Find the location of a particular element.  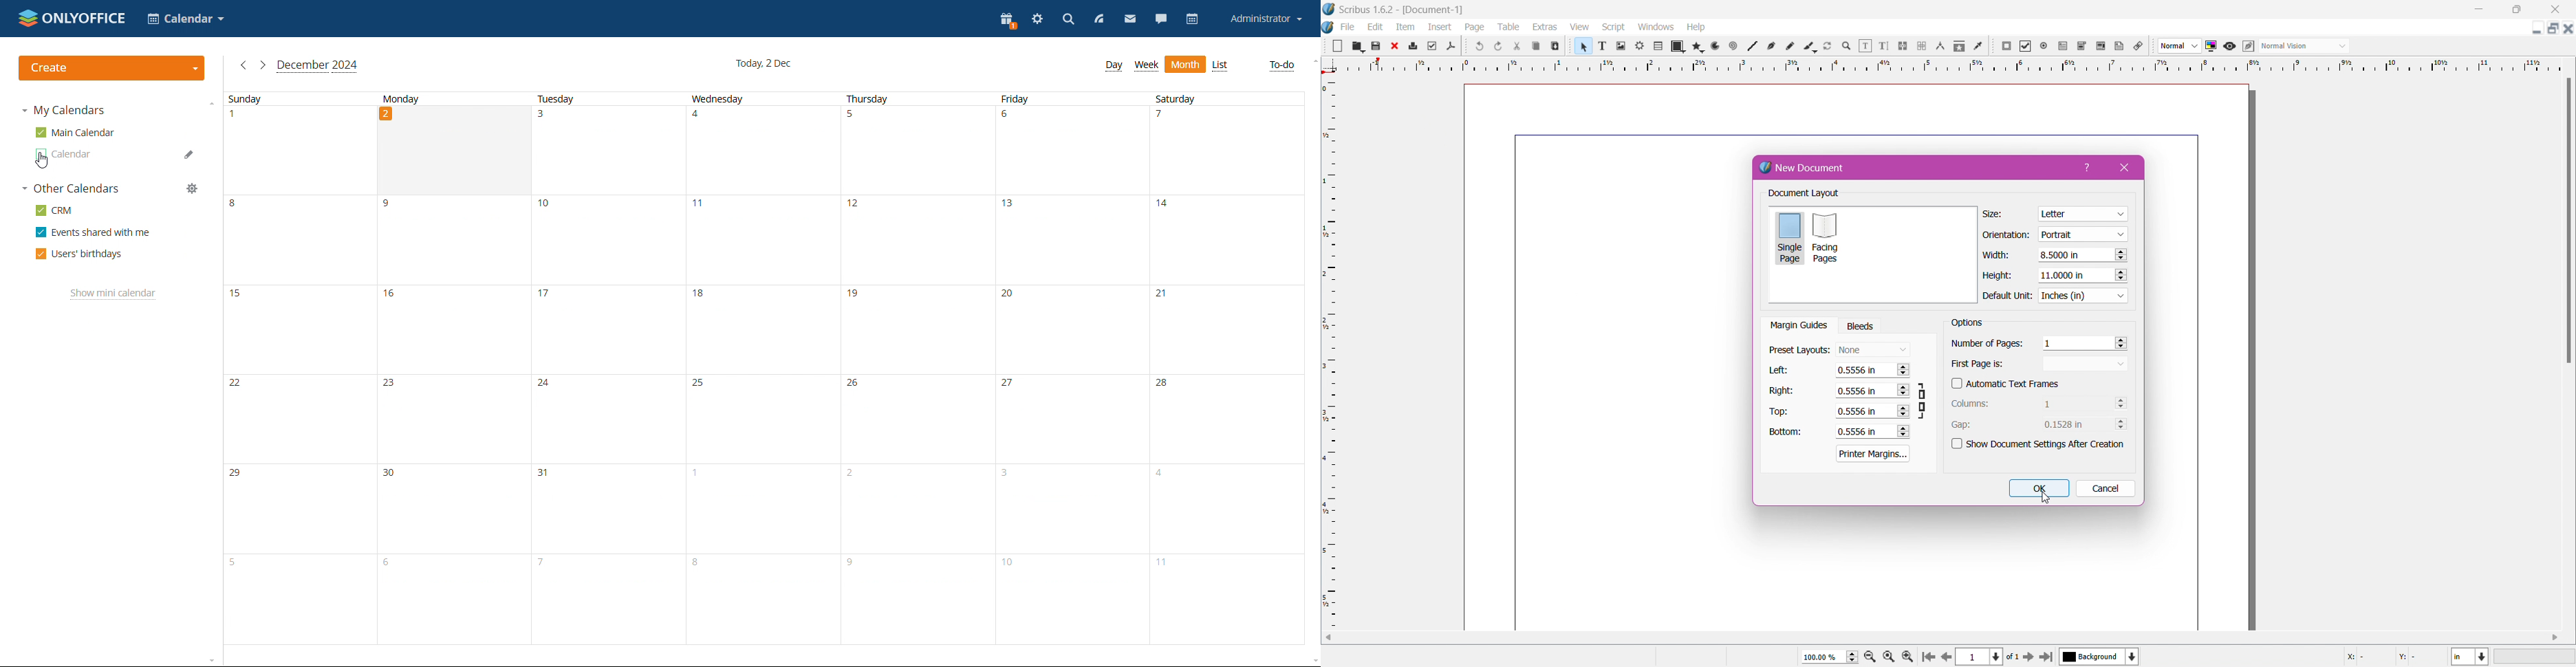

blank page is located at coordinates (1339, 44).